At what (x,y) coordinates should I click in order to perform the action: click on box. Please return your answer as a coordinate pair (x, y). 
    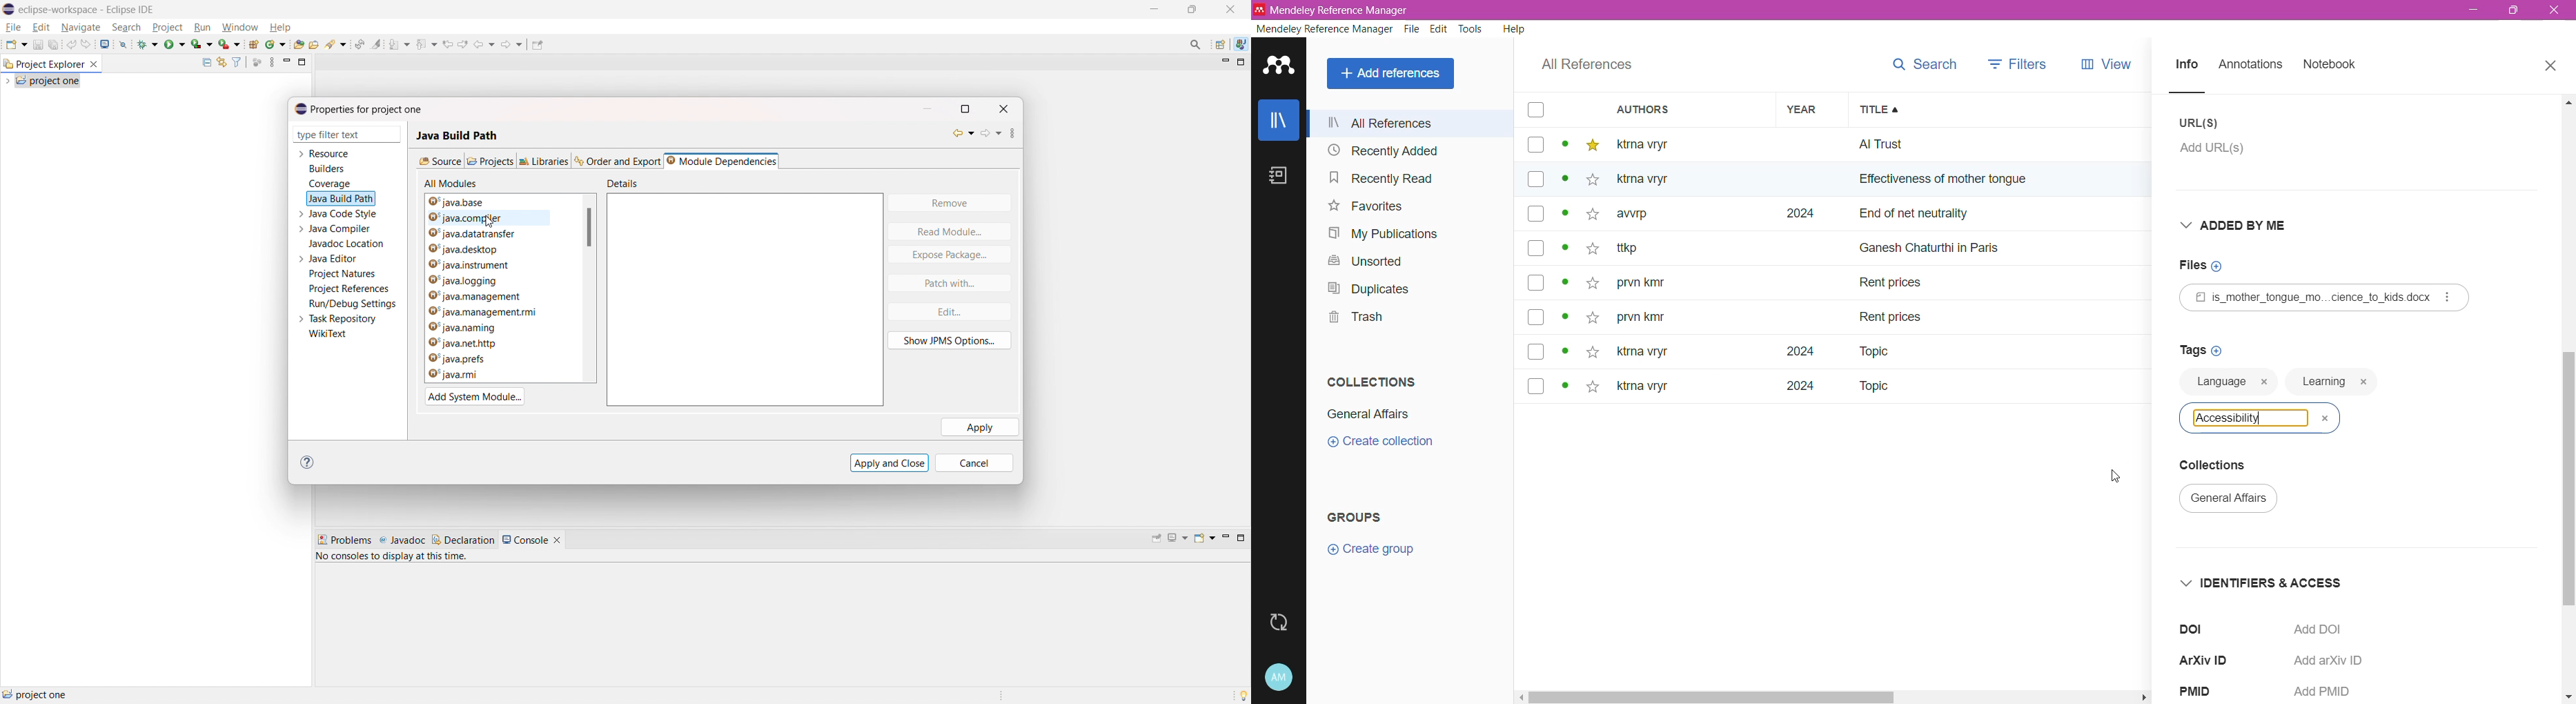
    Looking at the image, I should click on (1535, 180).